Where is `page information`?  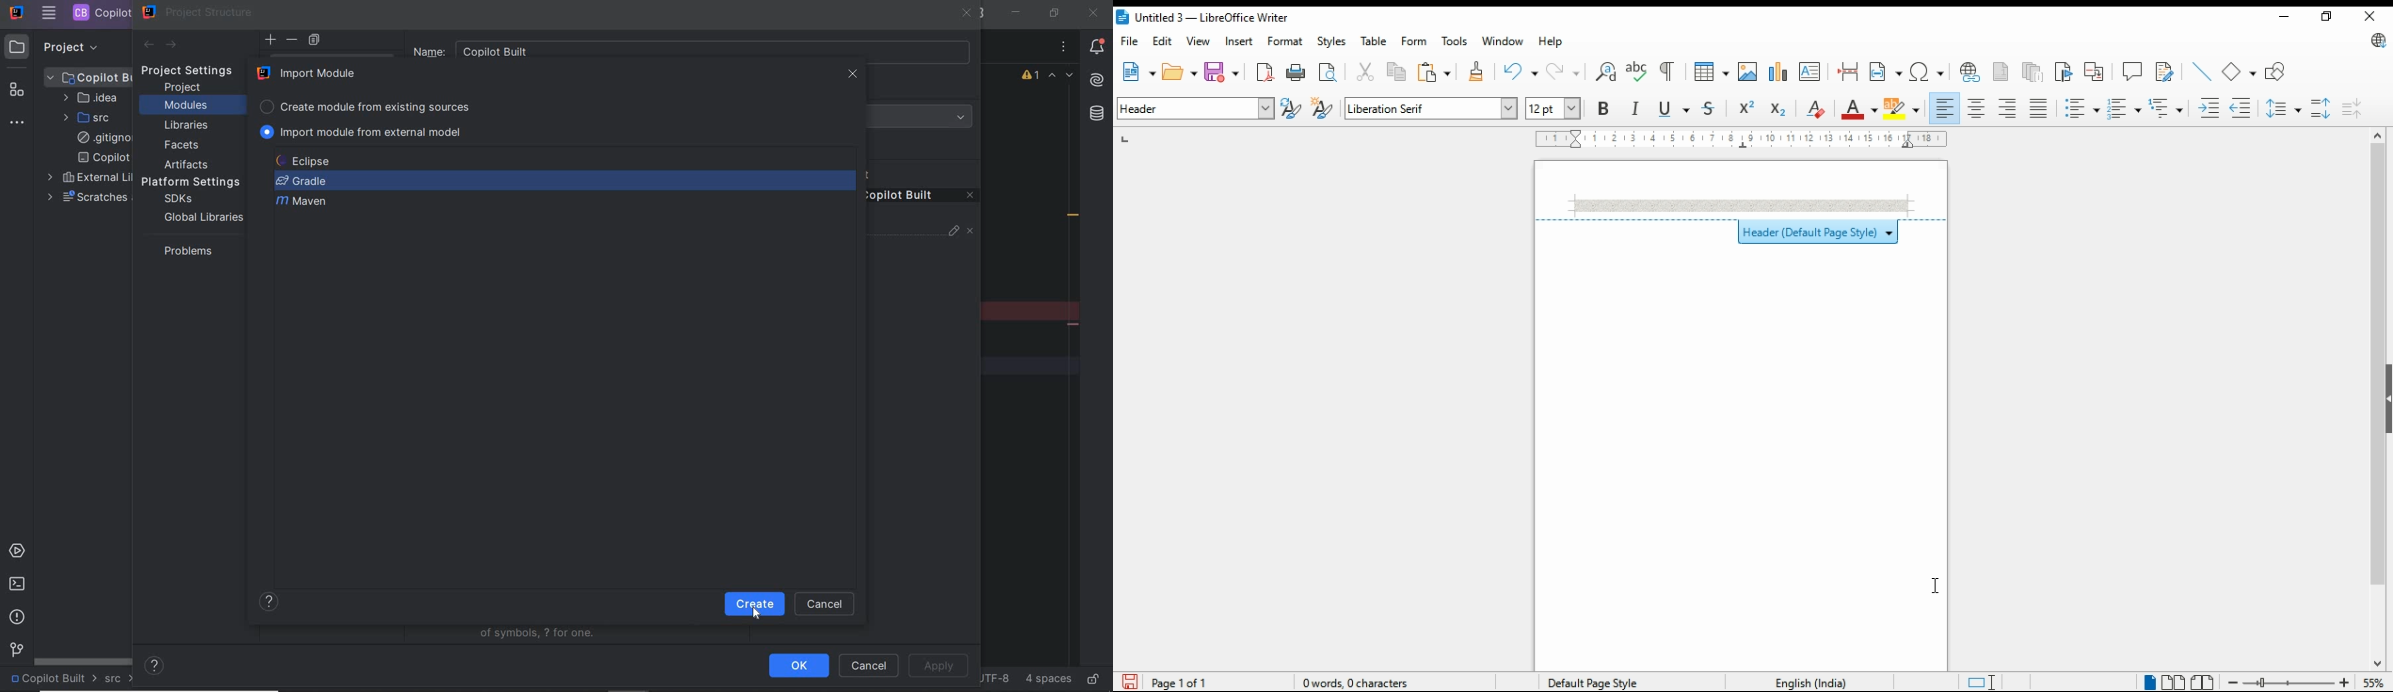 page information is located at coordinates (1175, 682).